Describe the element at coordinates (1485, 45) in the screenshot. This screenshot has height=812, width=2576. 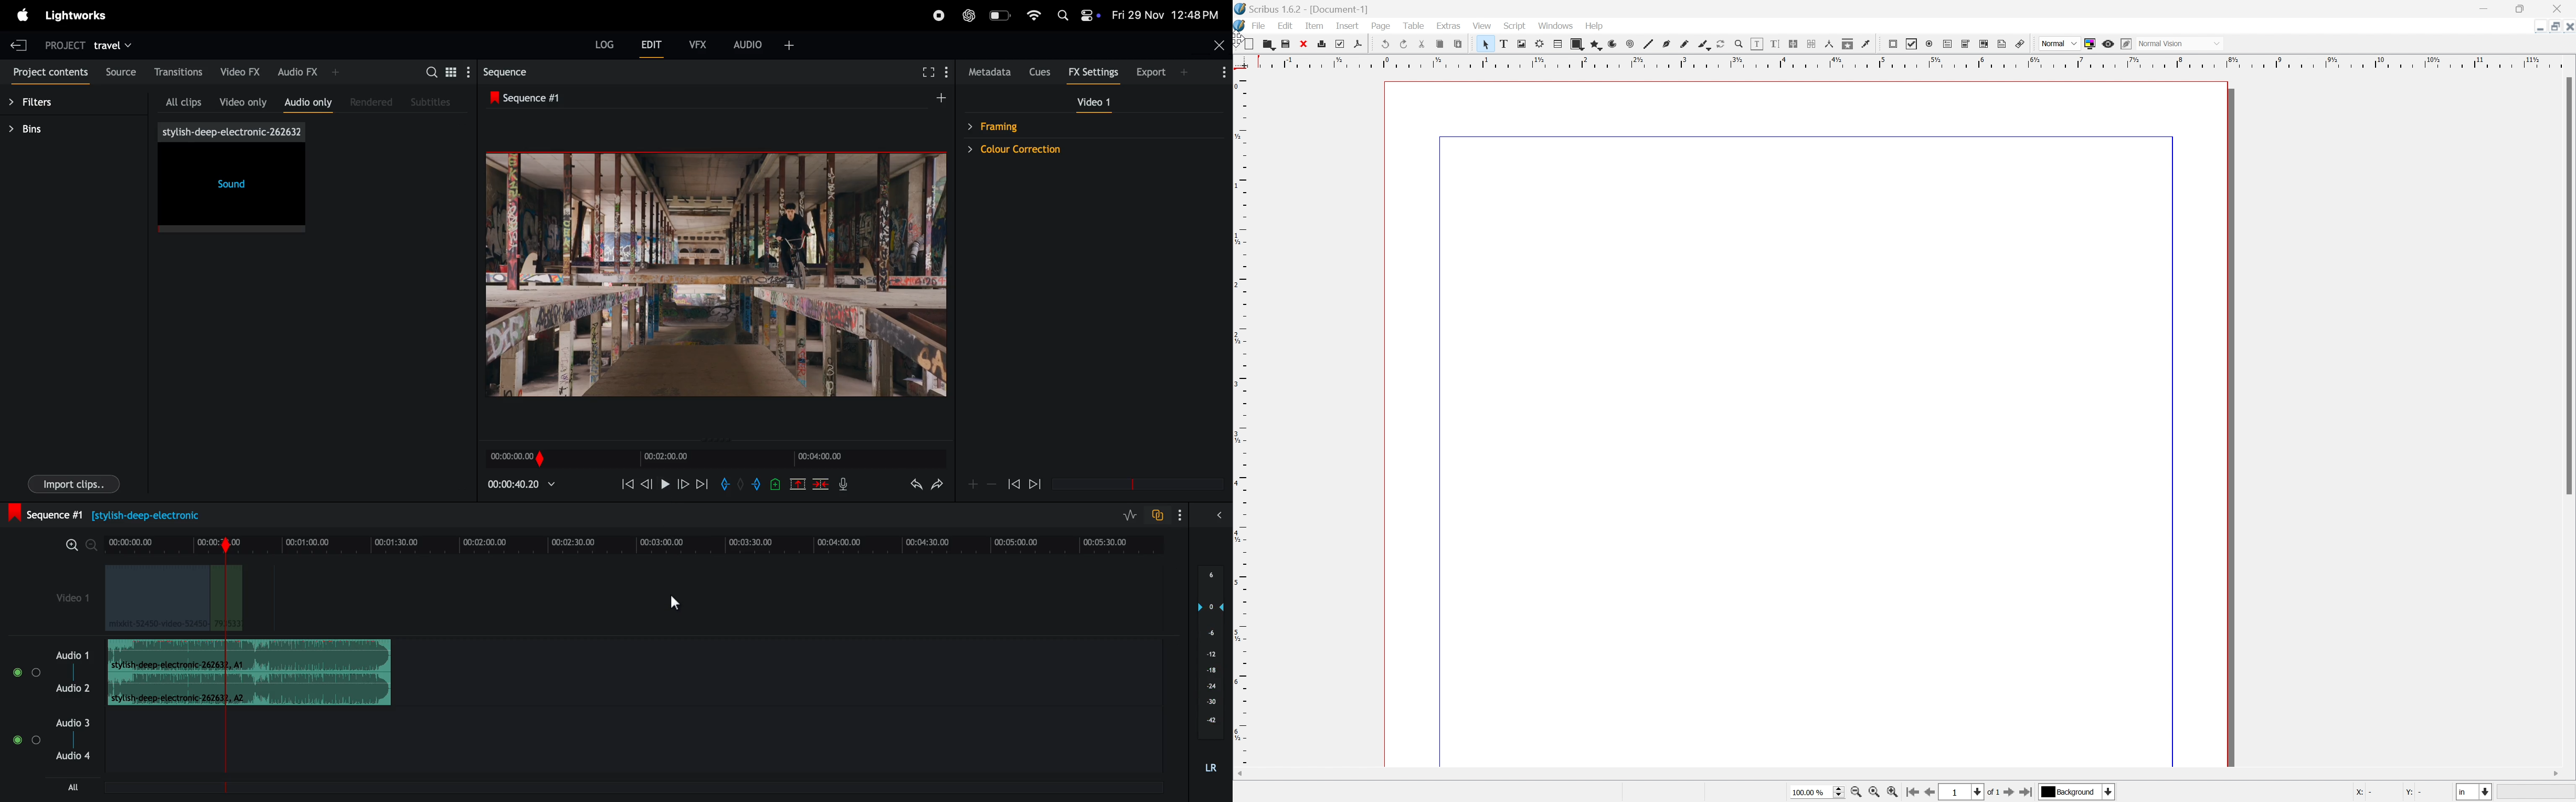
I see `select item` at that location.